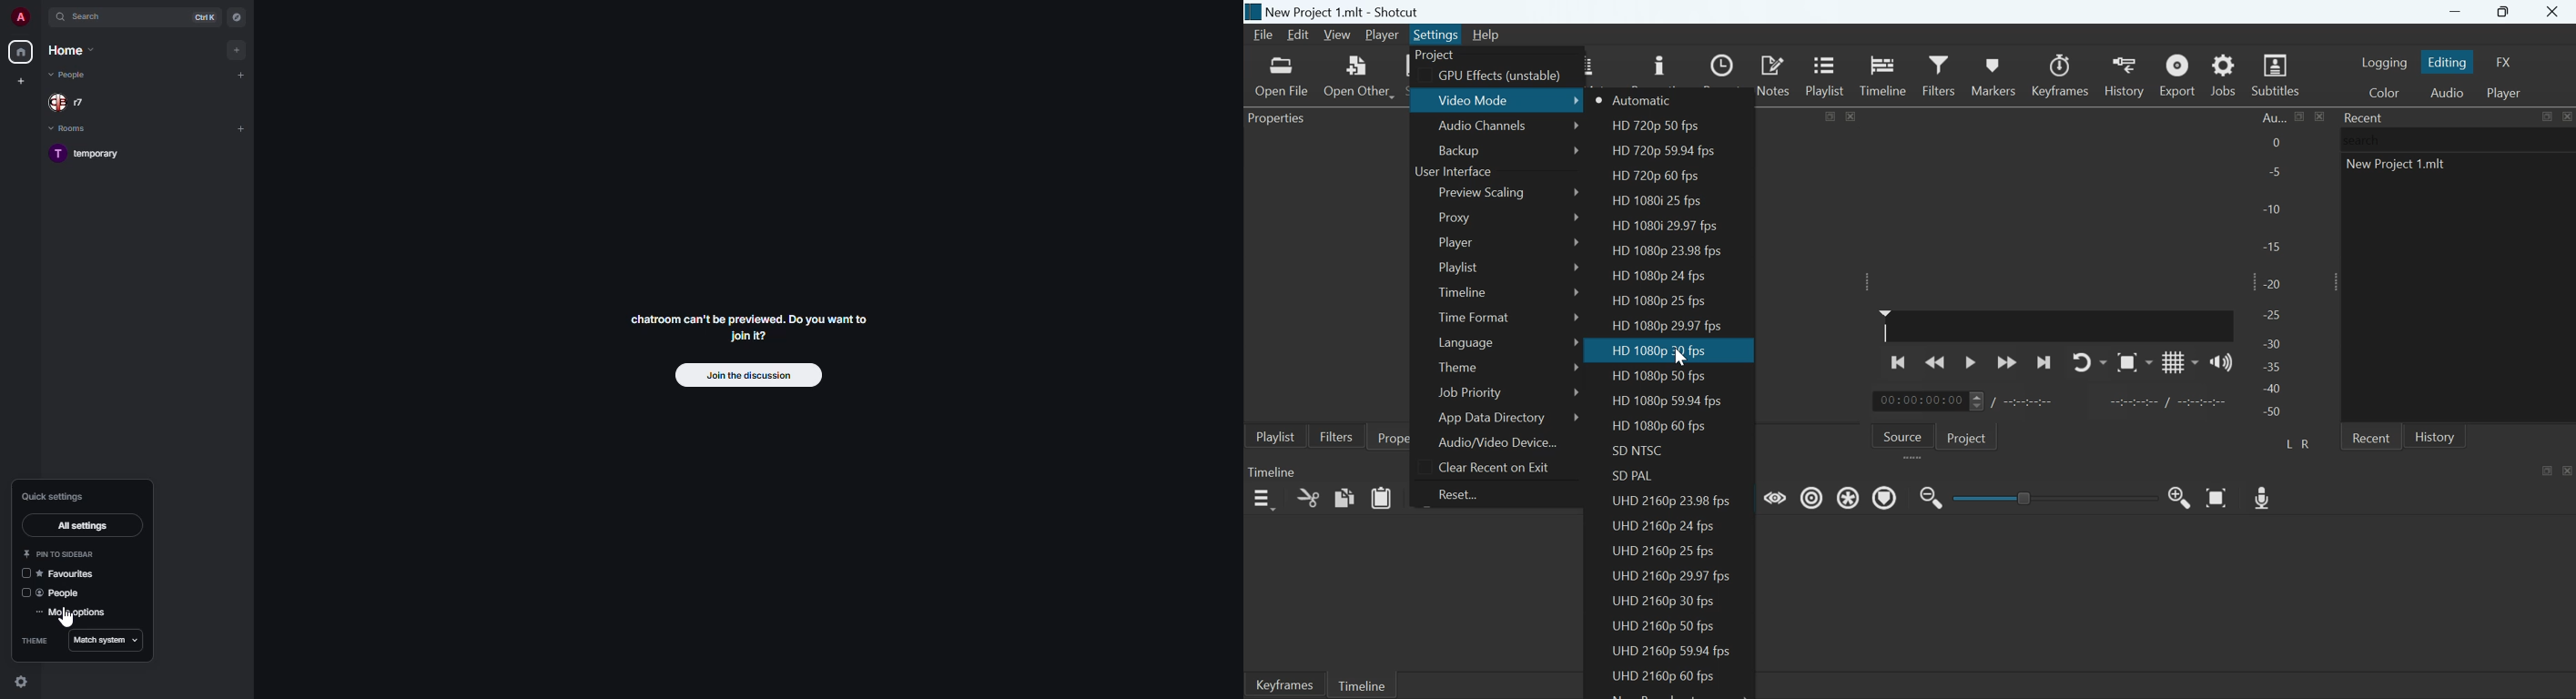 The height and width of the screenshot is (700, 2576). Describe the element at coordinates (1671, 324) in the screenshot. I see `HD 1080p 29.97 fps` at that location.